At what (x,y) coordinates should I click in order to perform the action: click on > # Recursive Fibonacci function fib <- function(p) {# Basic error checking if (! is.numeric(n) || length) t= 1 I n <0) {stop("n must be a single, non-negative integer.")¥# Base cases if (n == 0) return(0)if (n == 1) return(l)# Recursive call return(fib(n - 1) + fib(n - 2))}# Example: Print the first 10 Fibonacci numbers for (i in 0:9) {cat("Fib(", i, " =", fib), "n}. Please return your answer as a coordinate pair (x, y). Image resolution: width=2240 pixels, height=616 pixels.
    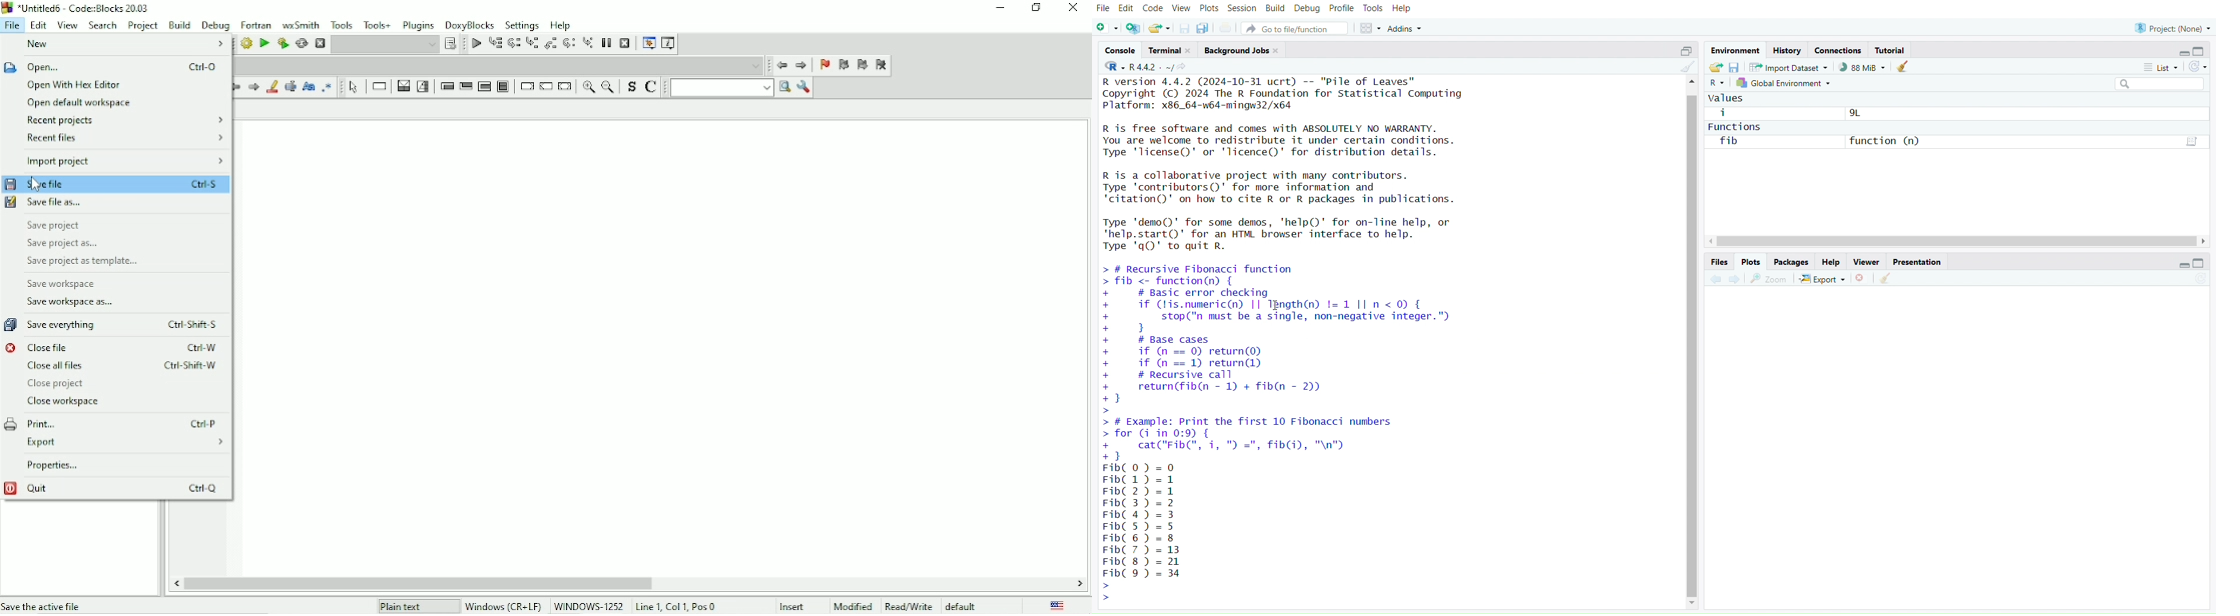
    Looking at the image, I should click on (1299, 360).